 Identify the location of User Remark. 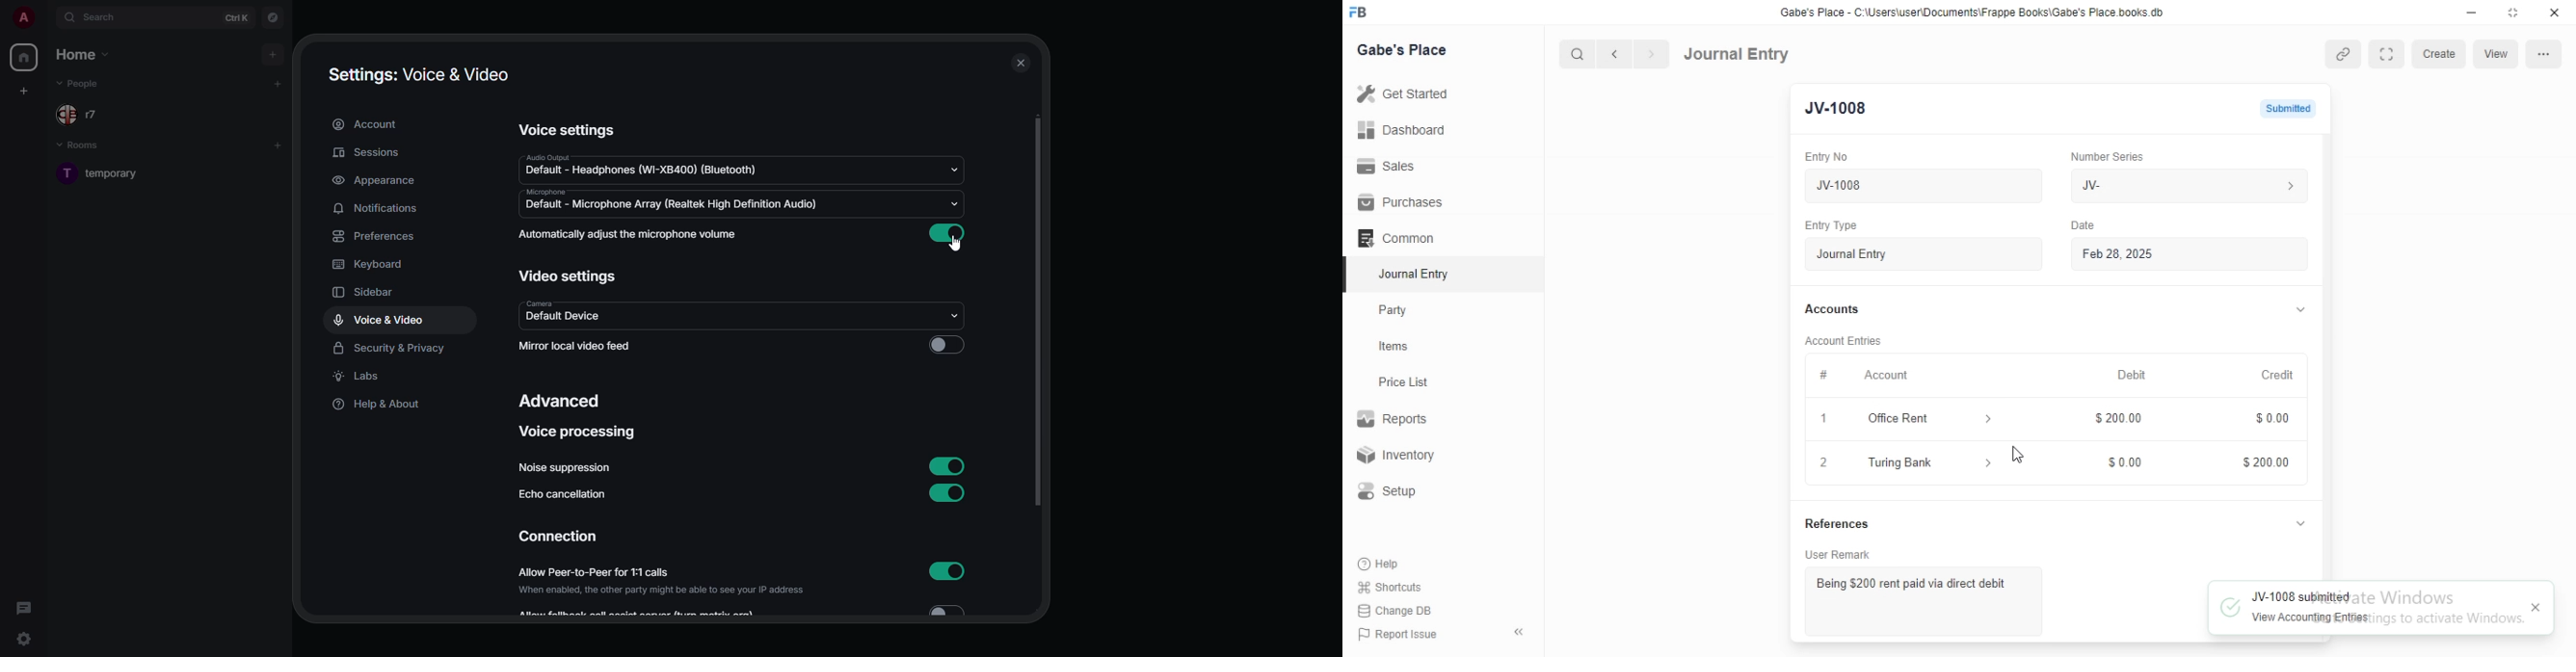
(1842, 551).